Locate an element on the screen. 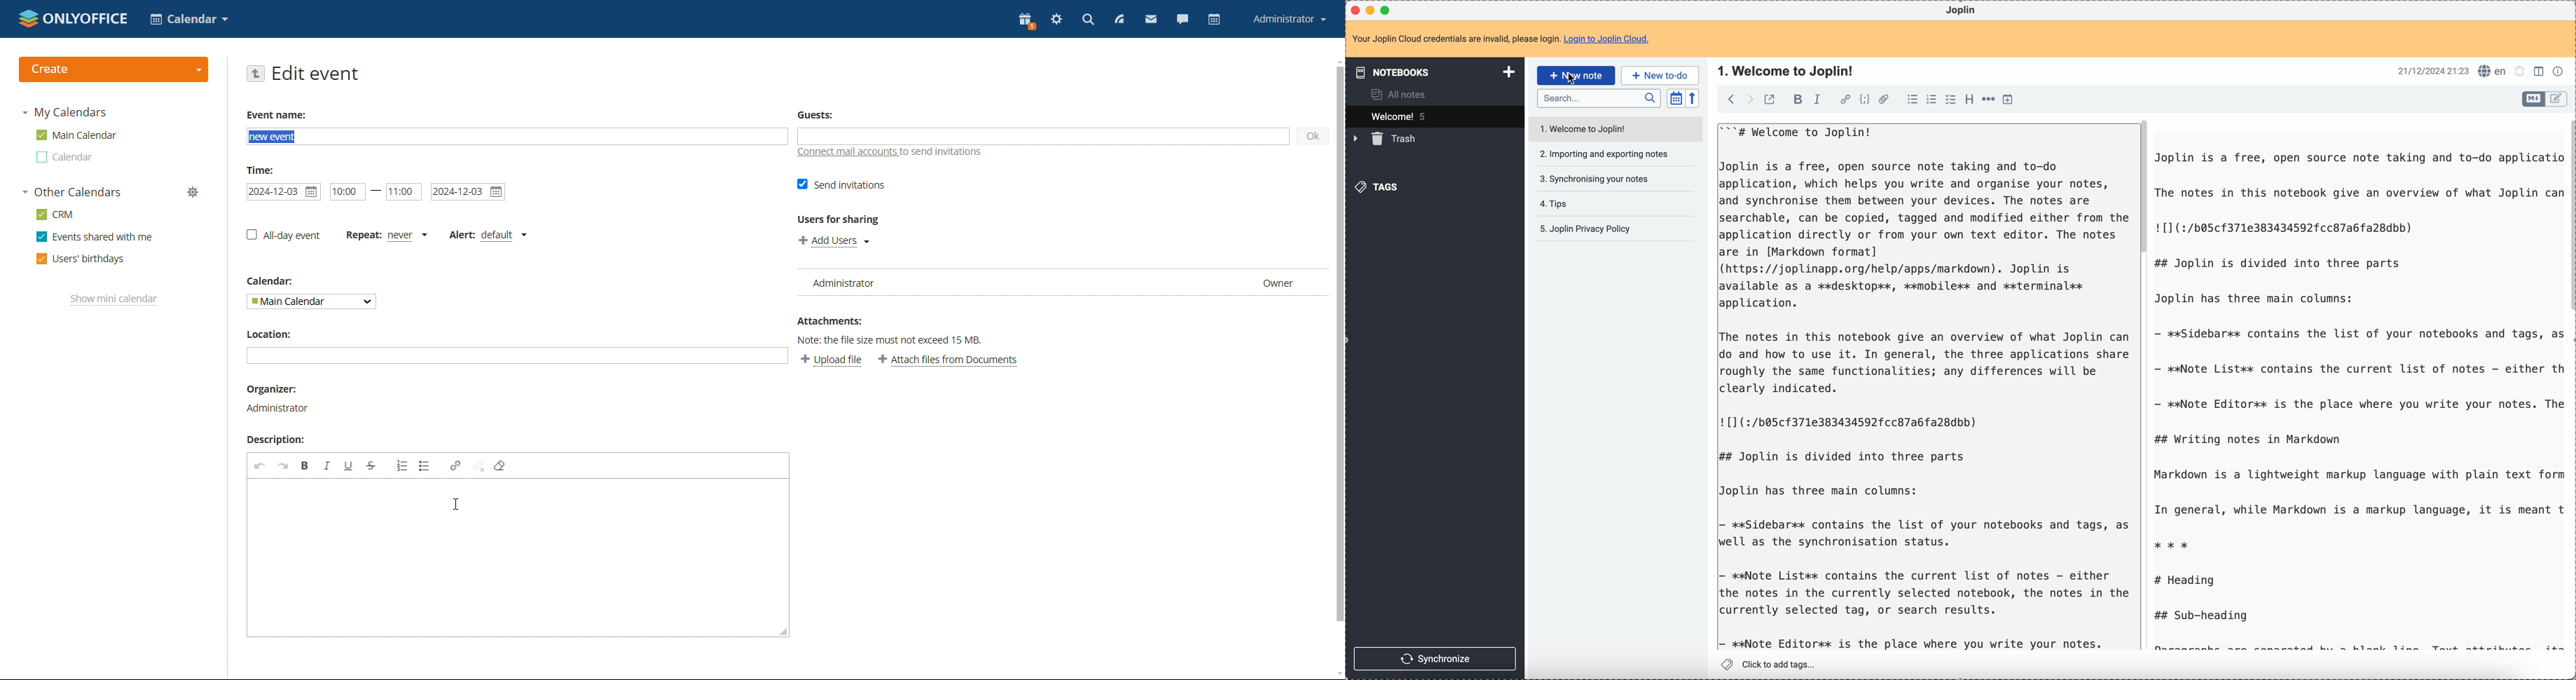 The width and height of the screenshot is (2576, 700). Joplin privacy policy is located at coordinates (1584, 228).